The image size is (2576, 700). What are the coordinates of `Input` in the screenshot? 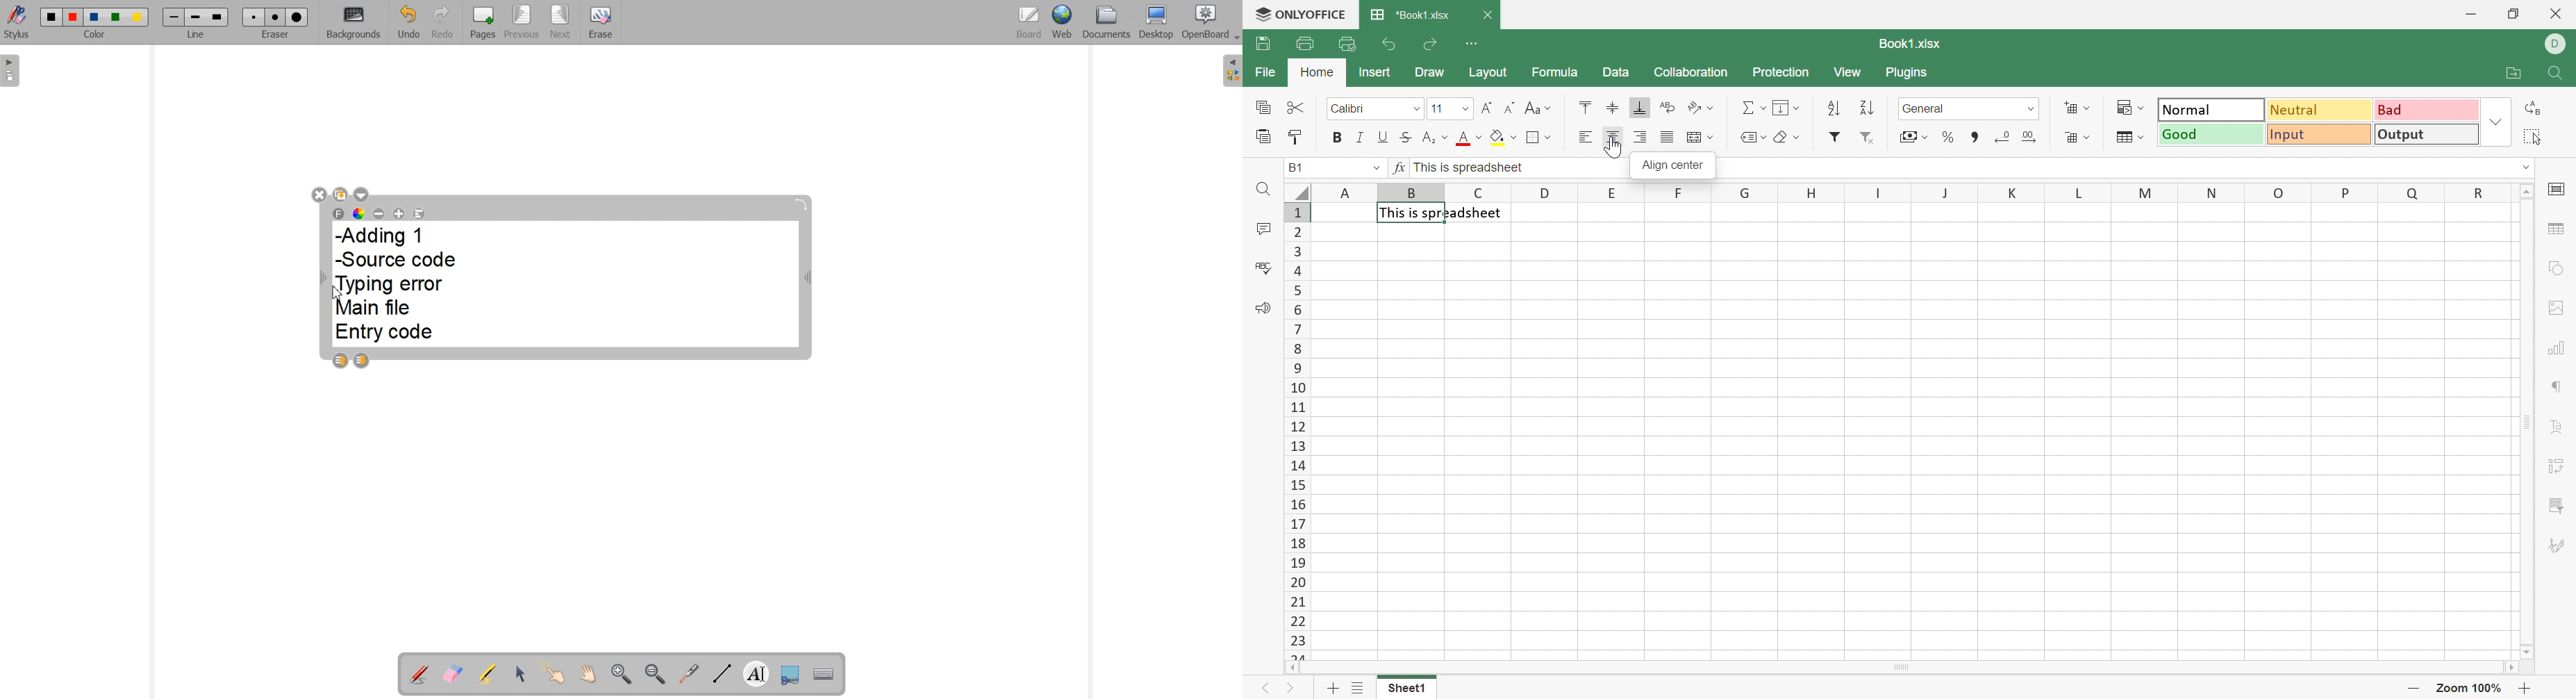 It's located at (2320, 135).